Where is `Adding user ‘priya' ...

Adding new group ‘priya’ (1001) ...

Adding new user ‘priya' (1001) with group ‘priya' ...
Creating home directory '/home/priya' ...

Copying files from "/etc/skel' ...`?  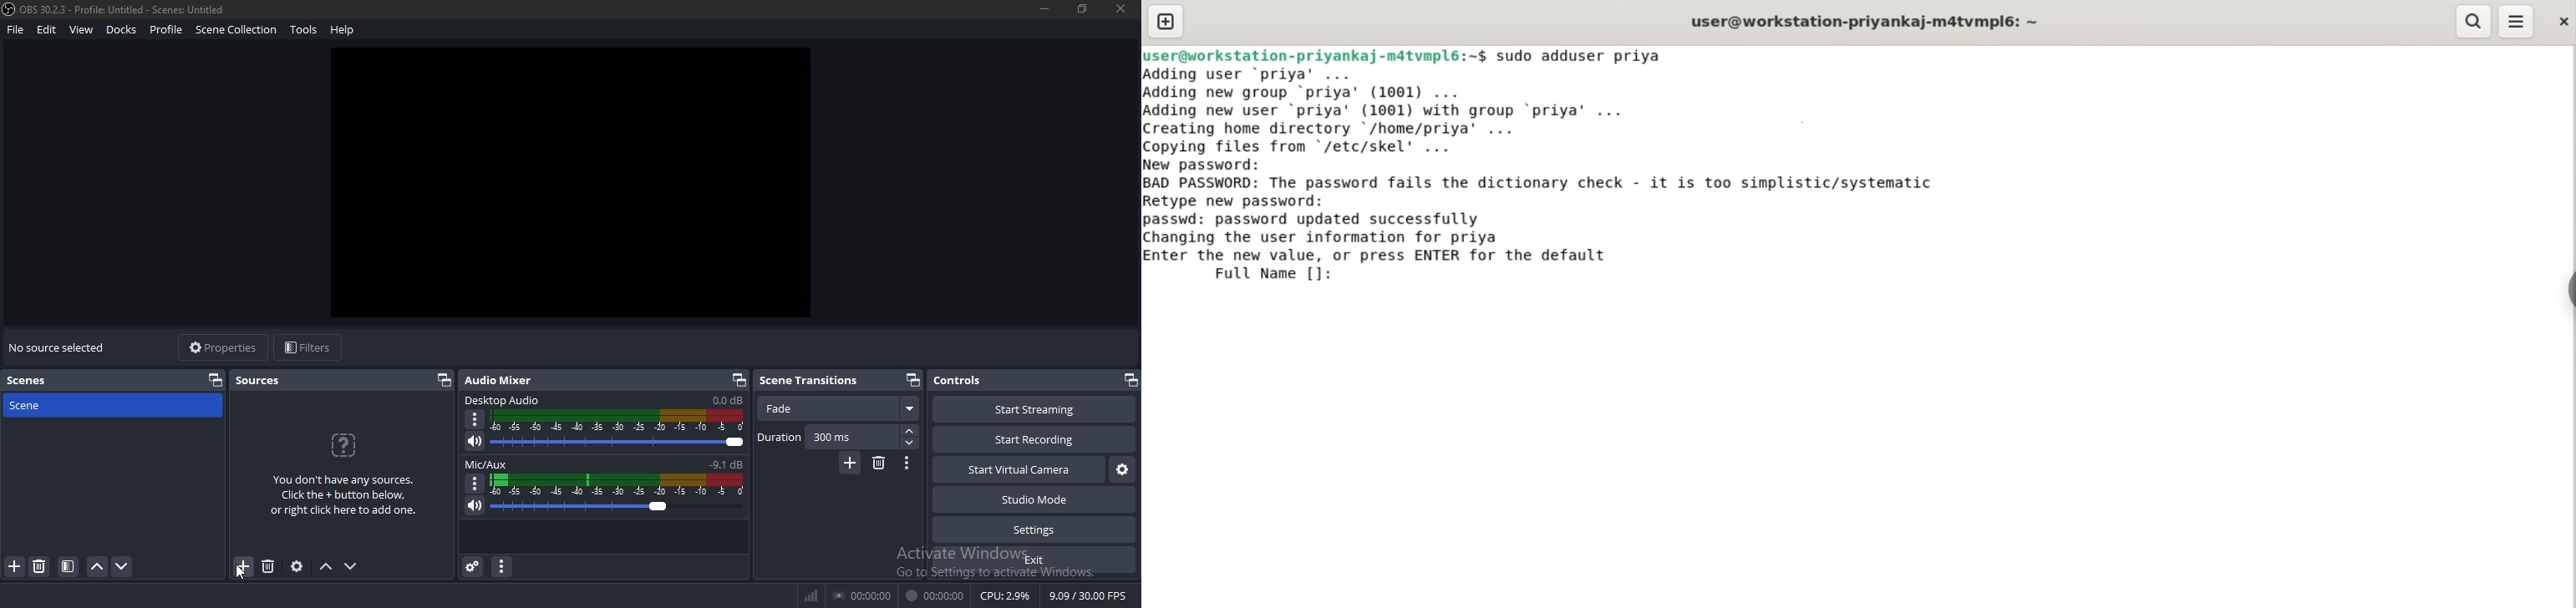
Adding user ‘priya' ...

Adding new group ‘priya’ (1001) ...

Adding new user ‘priya' (1001) with group ‘priya' ...
Creating home directory '/home/priya' ...

Copying files from "/etc/skel' ... is located at coordinates (1392, 111).